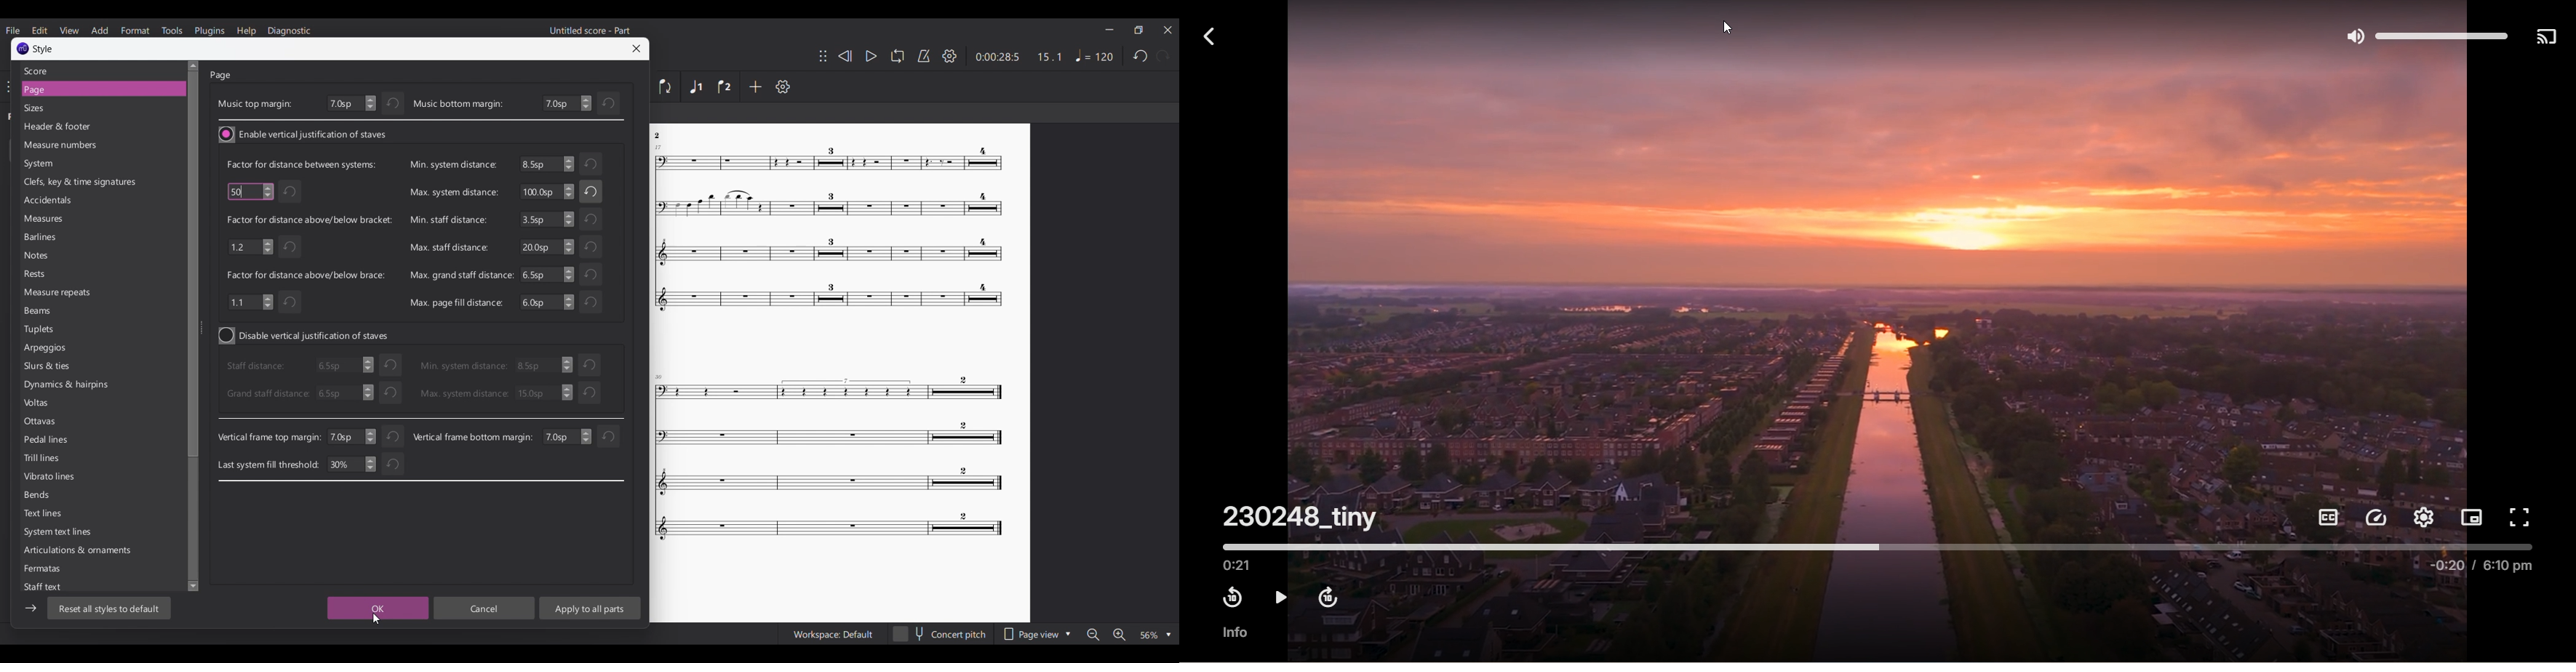  Describe the element at coordinates (246, 31) in the screenshot. I see `Help menu` at that location.